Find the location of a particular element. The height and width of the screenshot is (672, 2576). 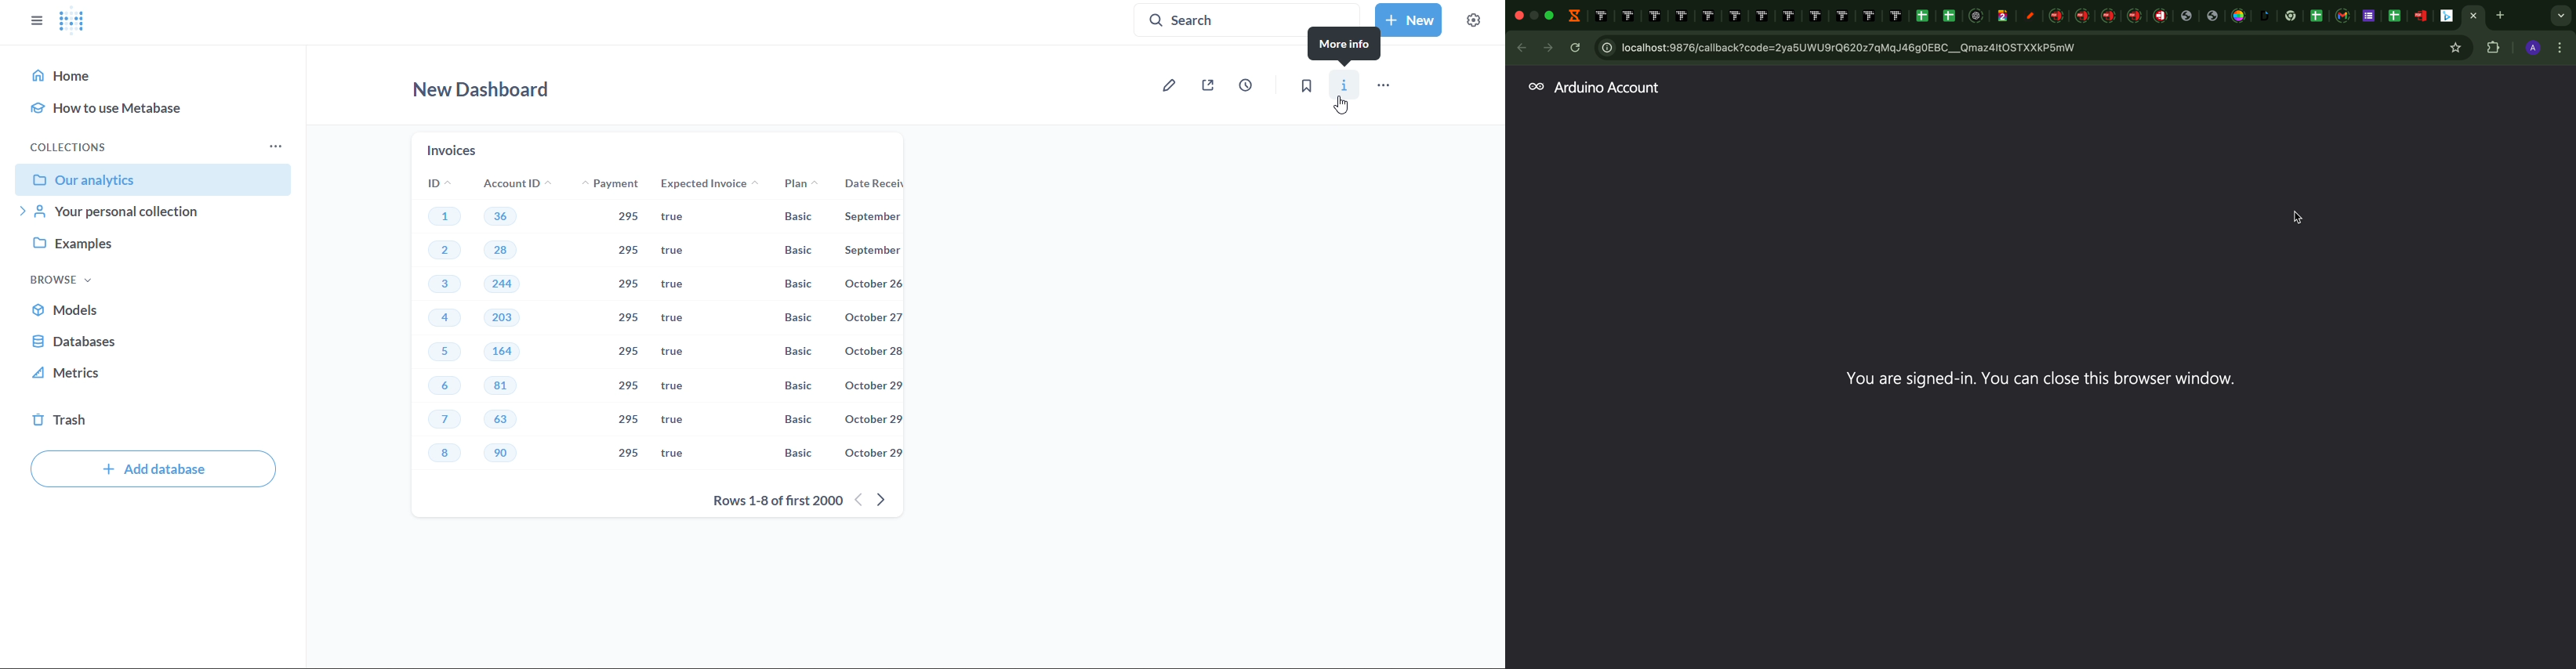

your personal collection is located at coordinates (151, 214).